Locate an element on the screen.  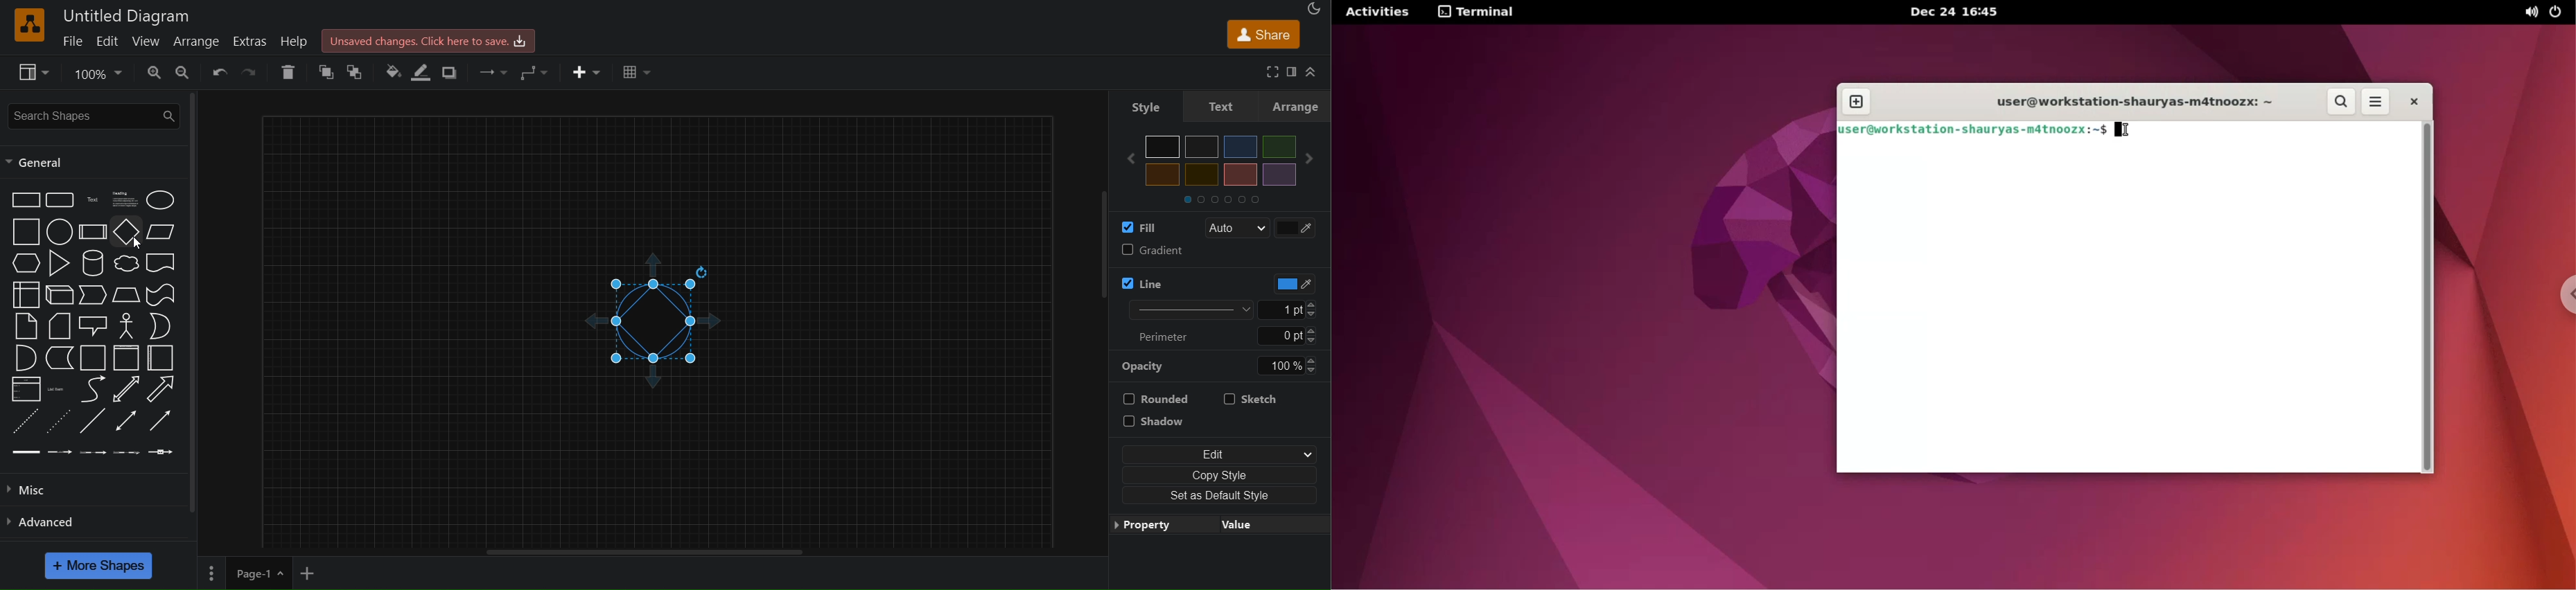
container is located at coordinates (94, 359).